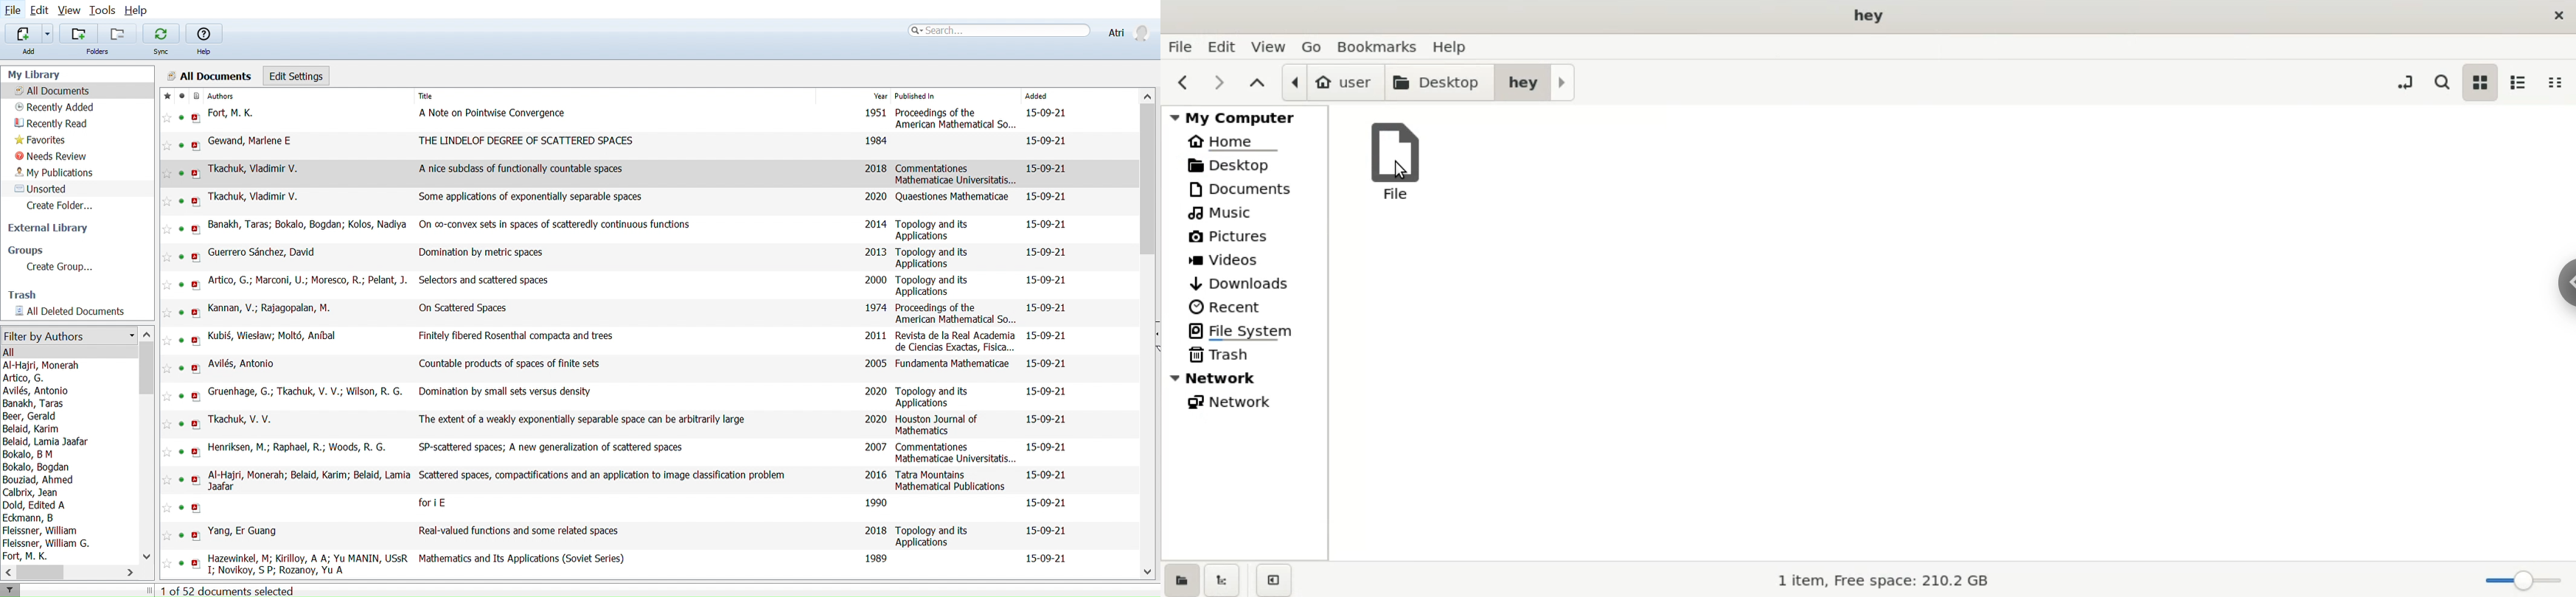  I want to click on All, so click(11, 353).